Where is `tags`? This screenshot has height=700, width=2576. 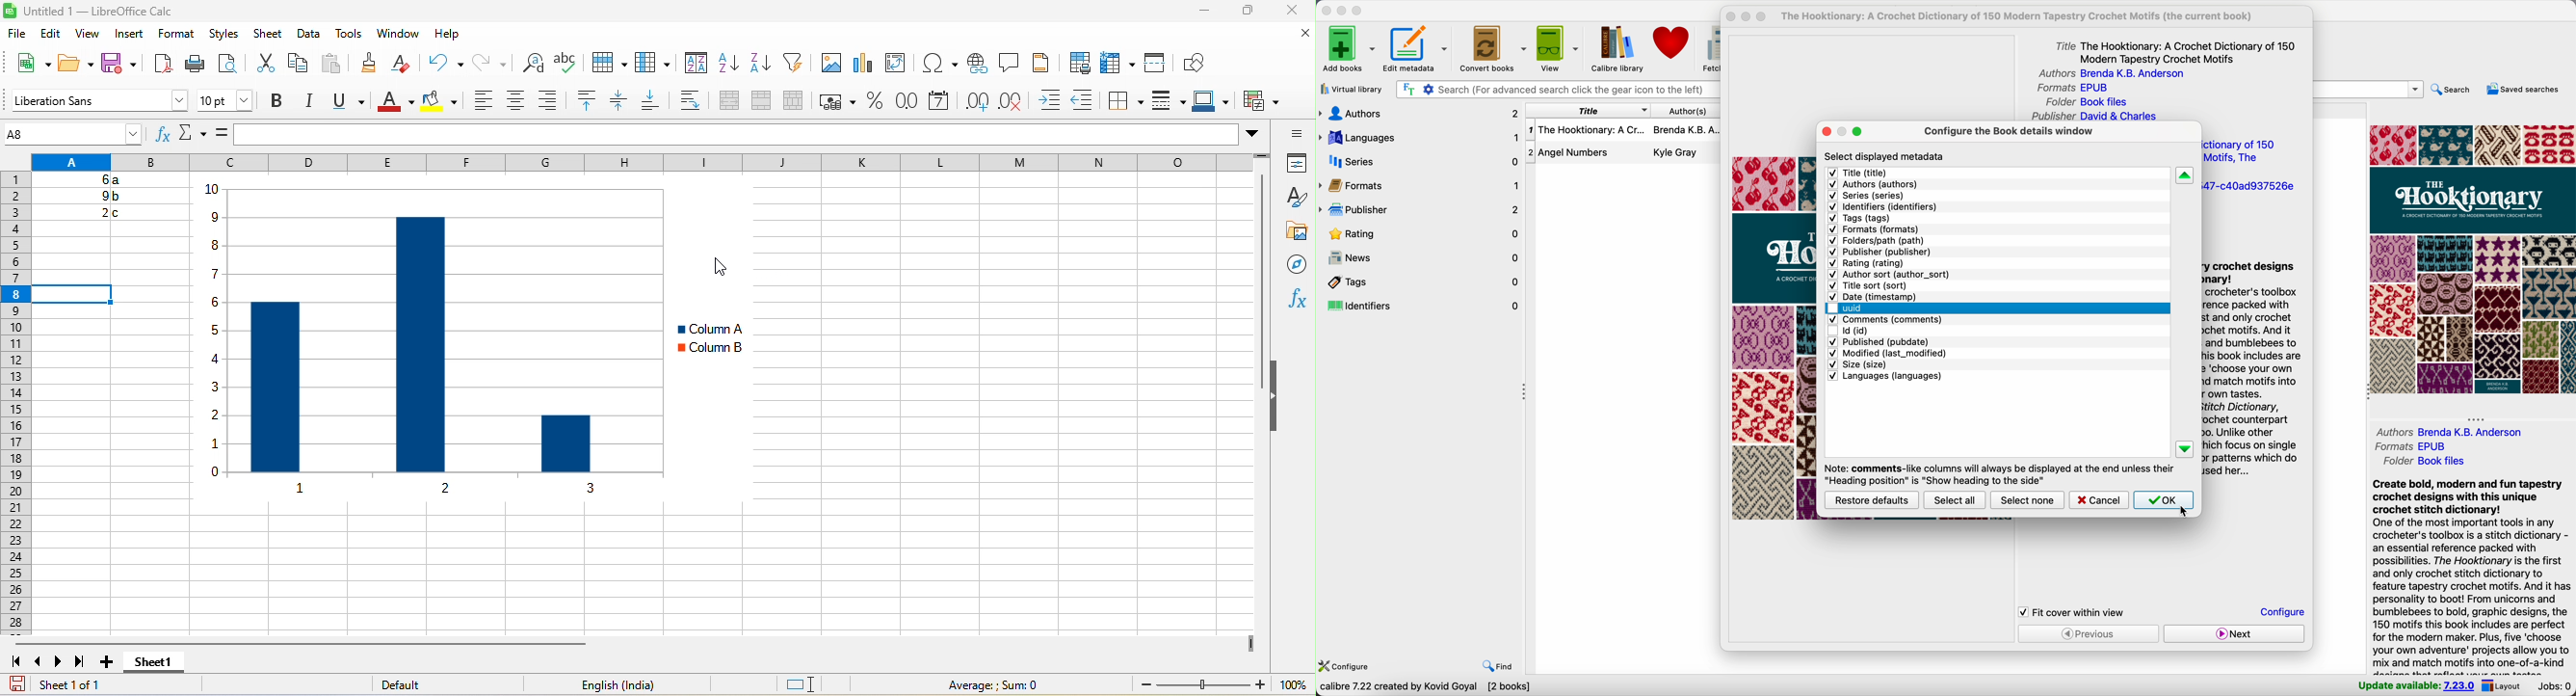 tags is located at coordinates (1420, 282).